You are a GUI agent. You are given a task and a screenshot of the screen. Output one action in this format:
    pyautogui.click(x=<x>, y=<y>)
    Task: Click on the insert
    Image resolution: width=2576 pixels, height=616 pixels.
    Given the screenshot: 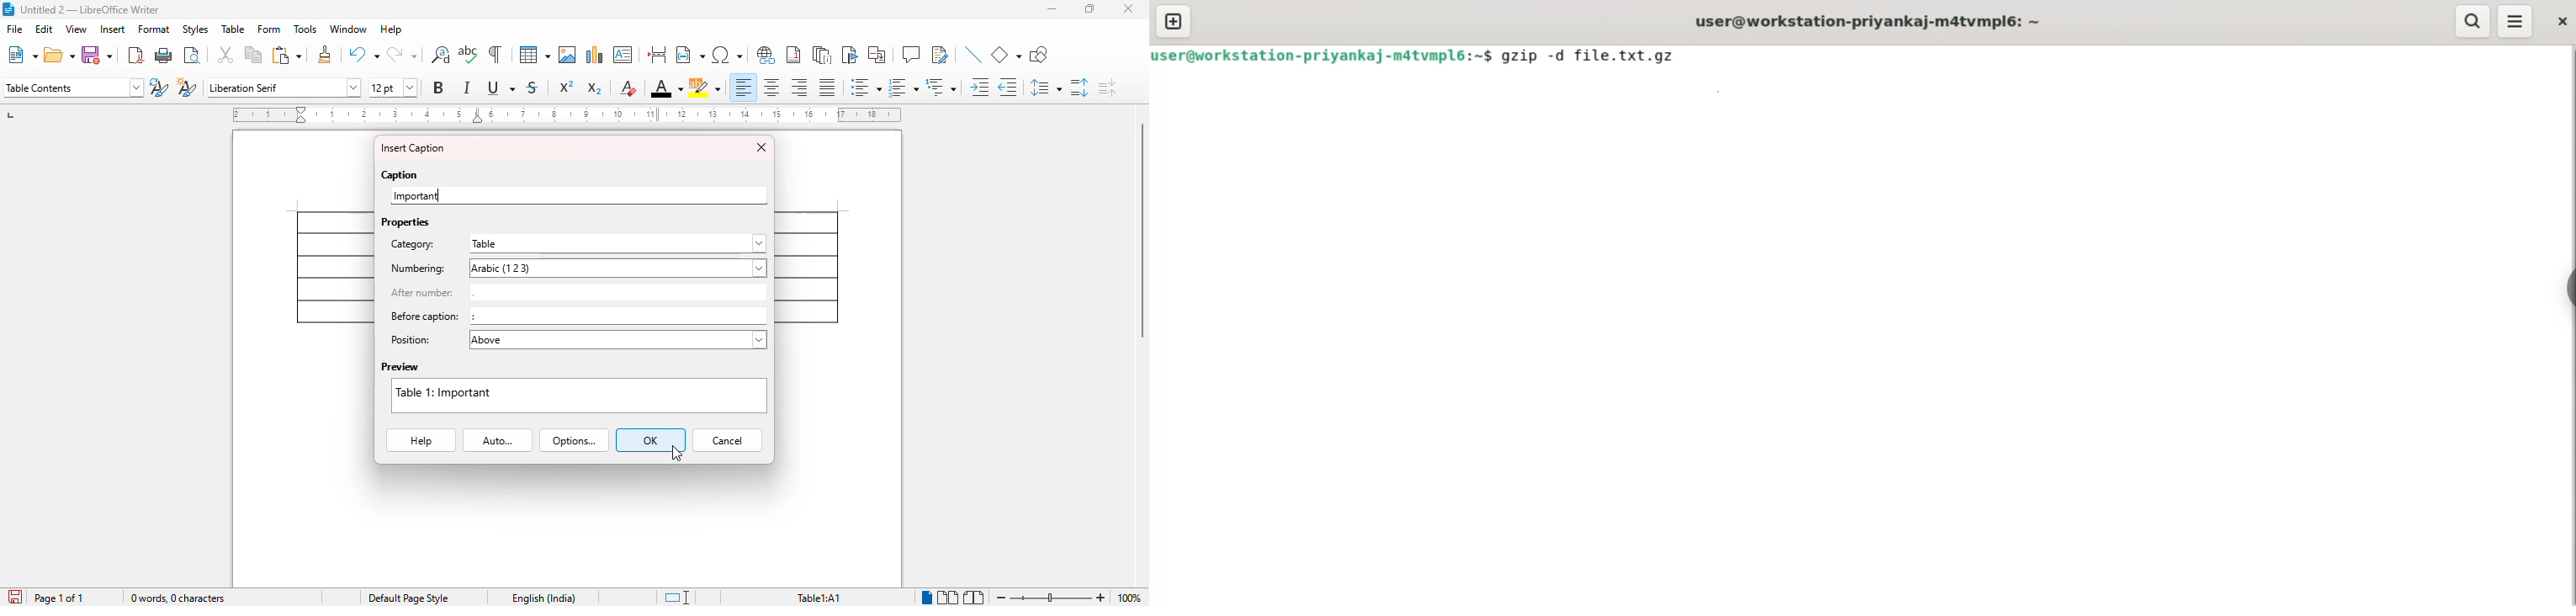 What is the action you would take?
    pyautogui.click(x=114, y=29)
    